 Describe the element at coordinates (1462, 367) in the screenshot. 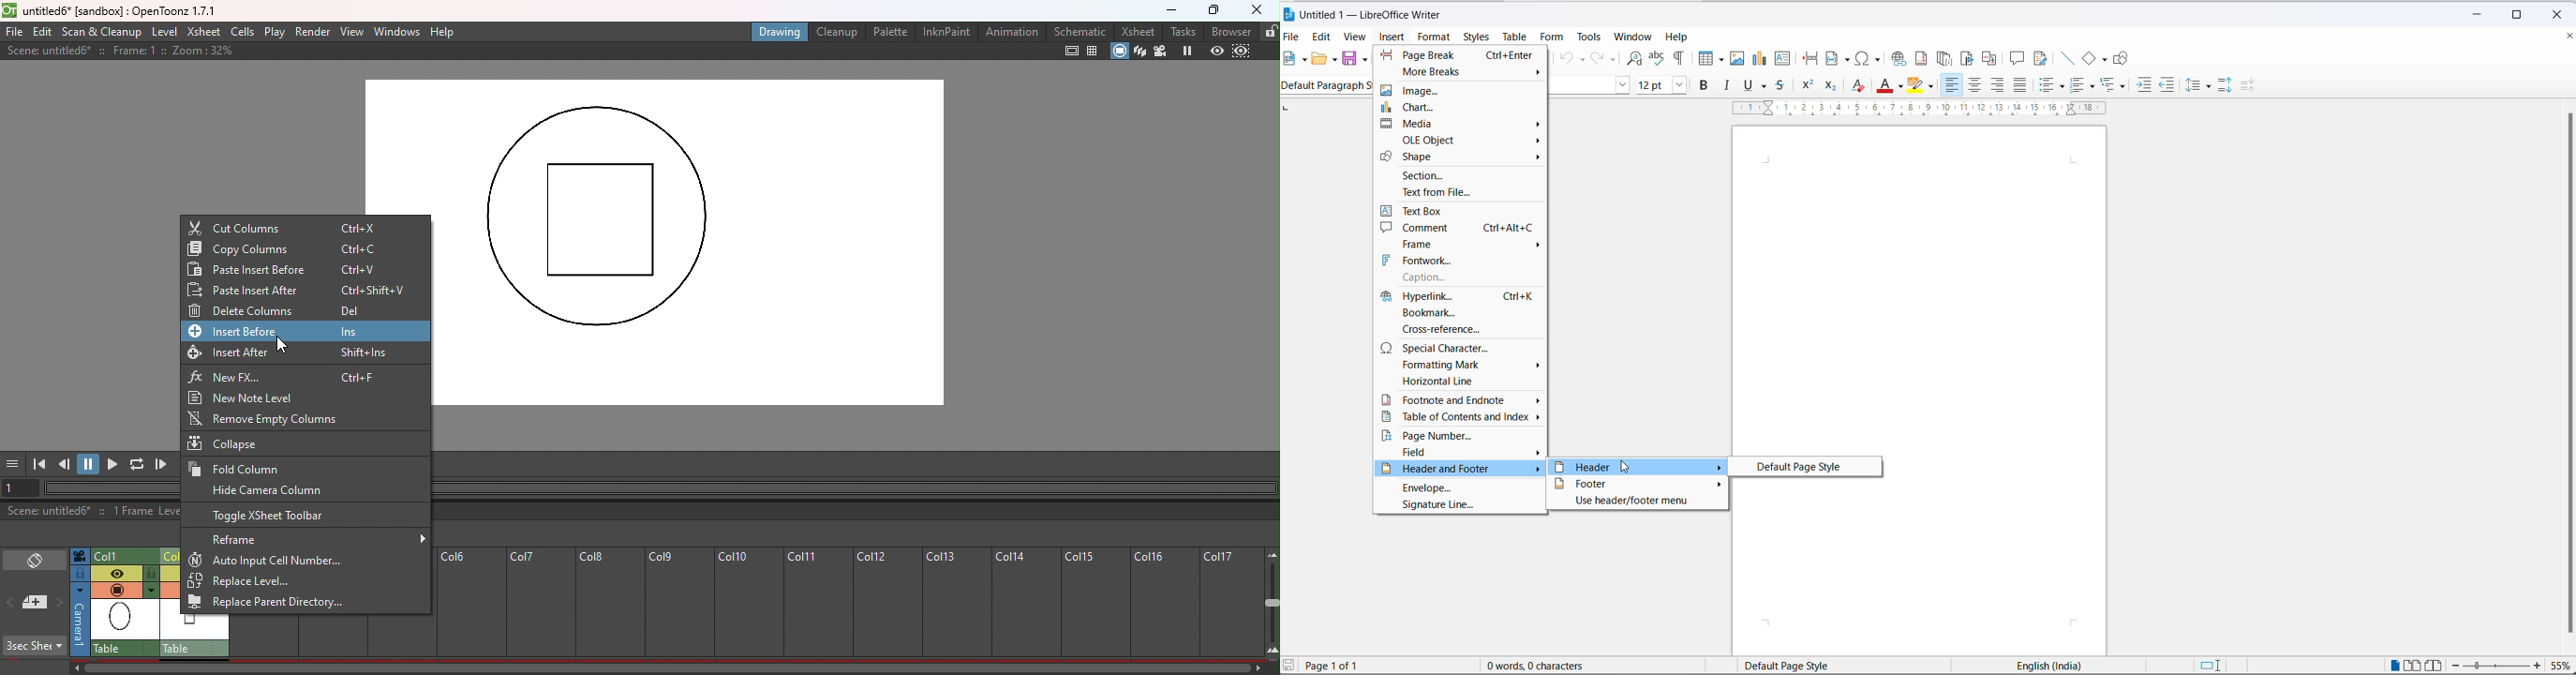

I see `formatting mark` at that location.